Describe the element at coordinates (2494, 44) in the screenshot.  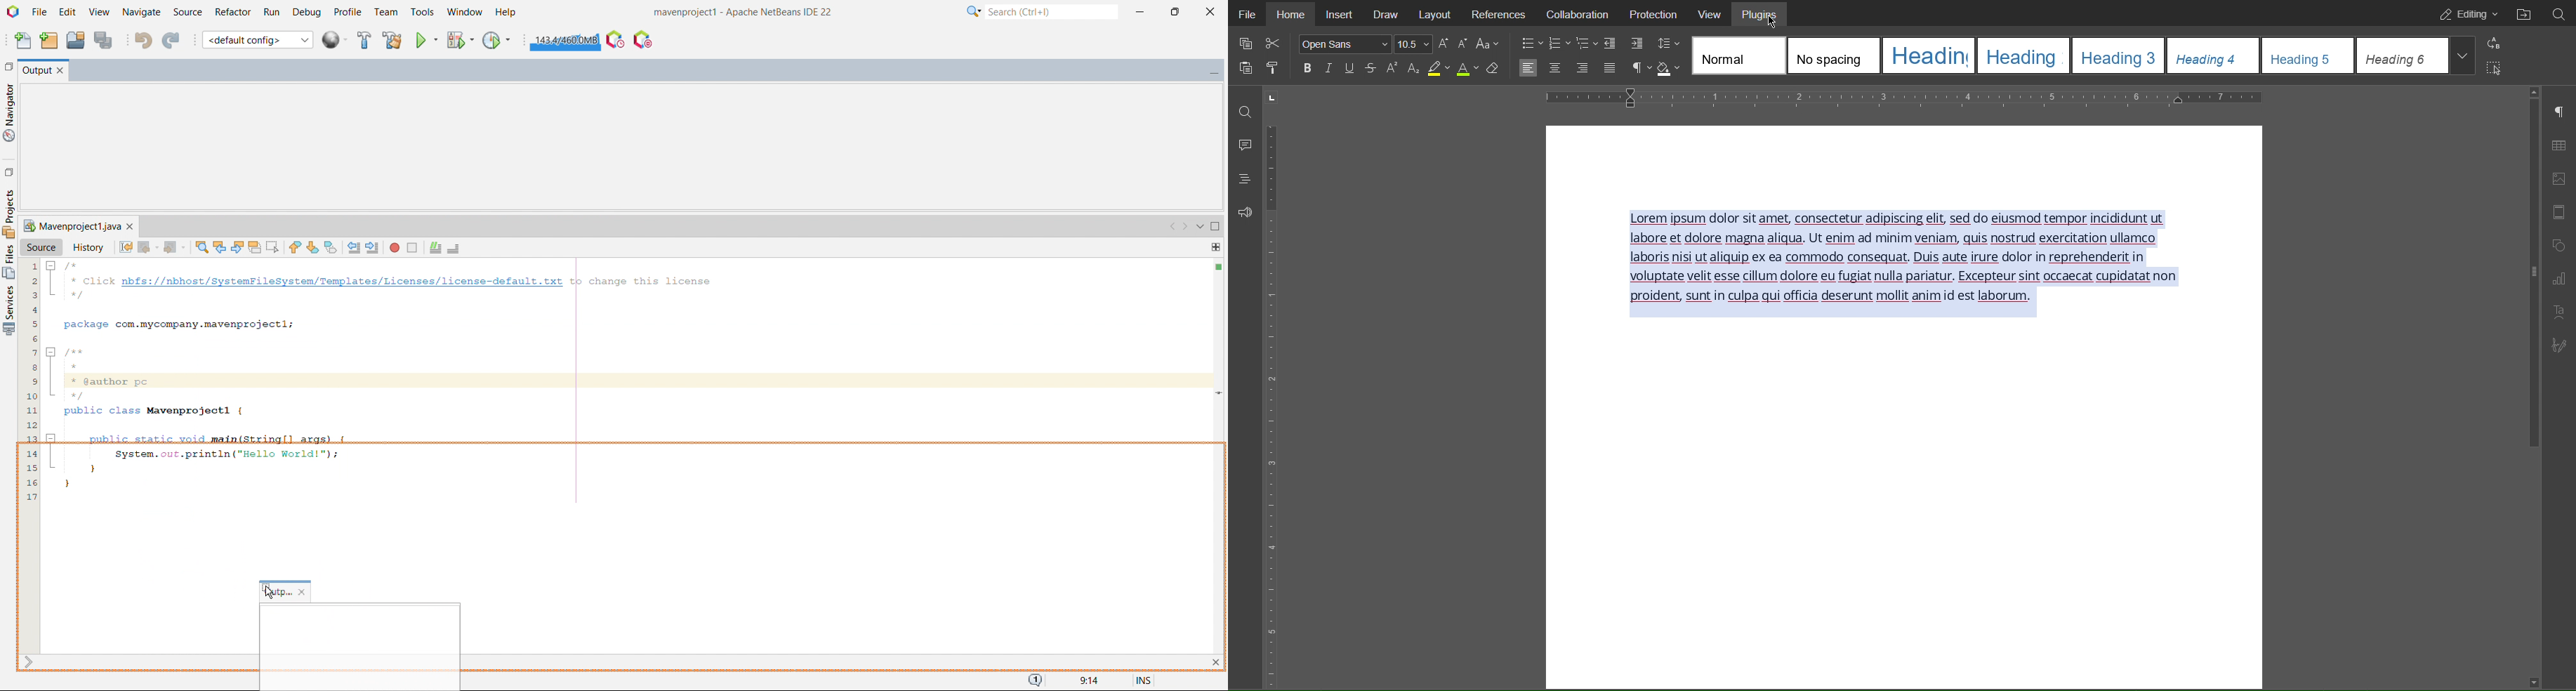
I see `Replace` at that location.